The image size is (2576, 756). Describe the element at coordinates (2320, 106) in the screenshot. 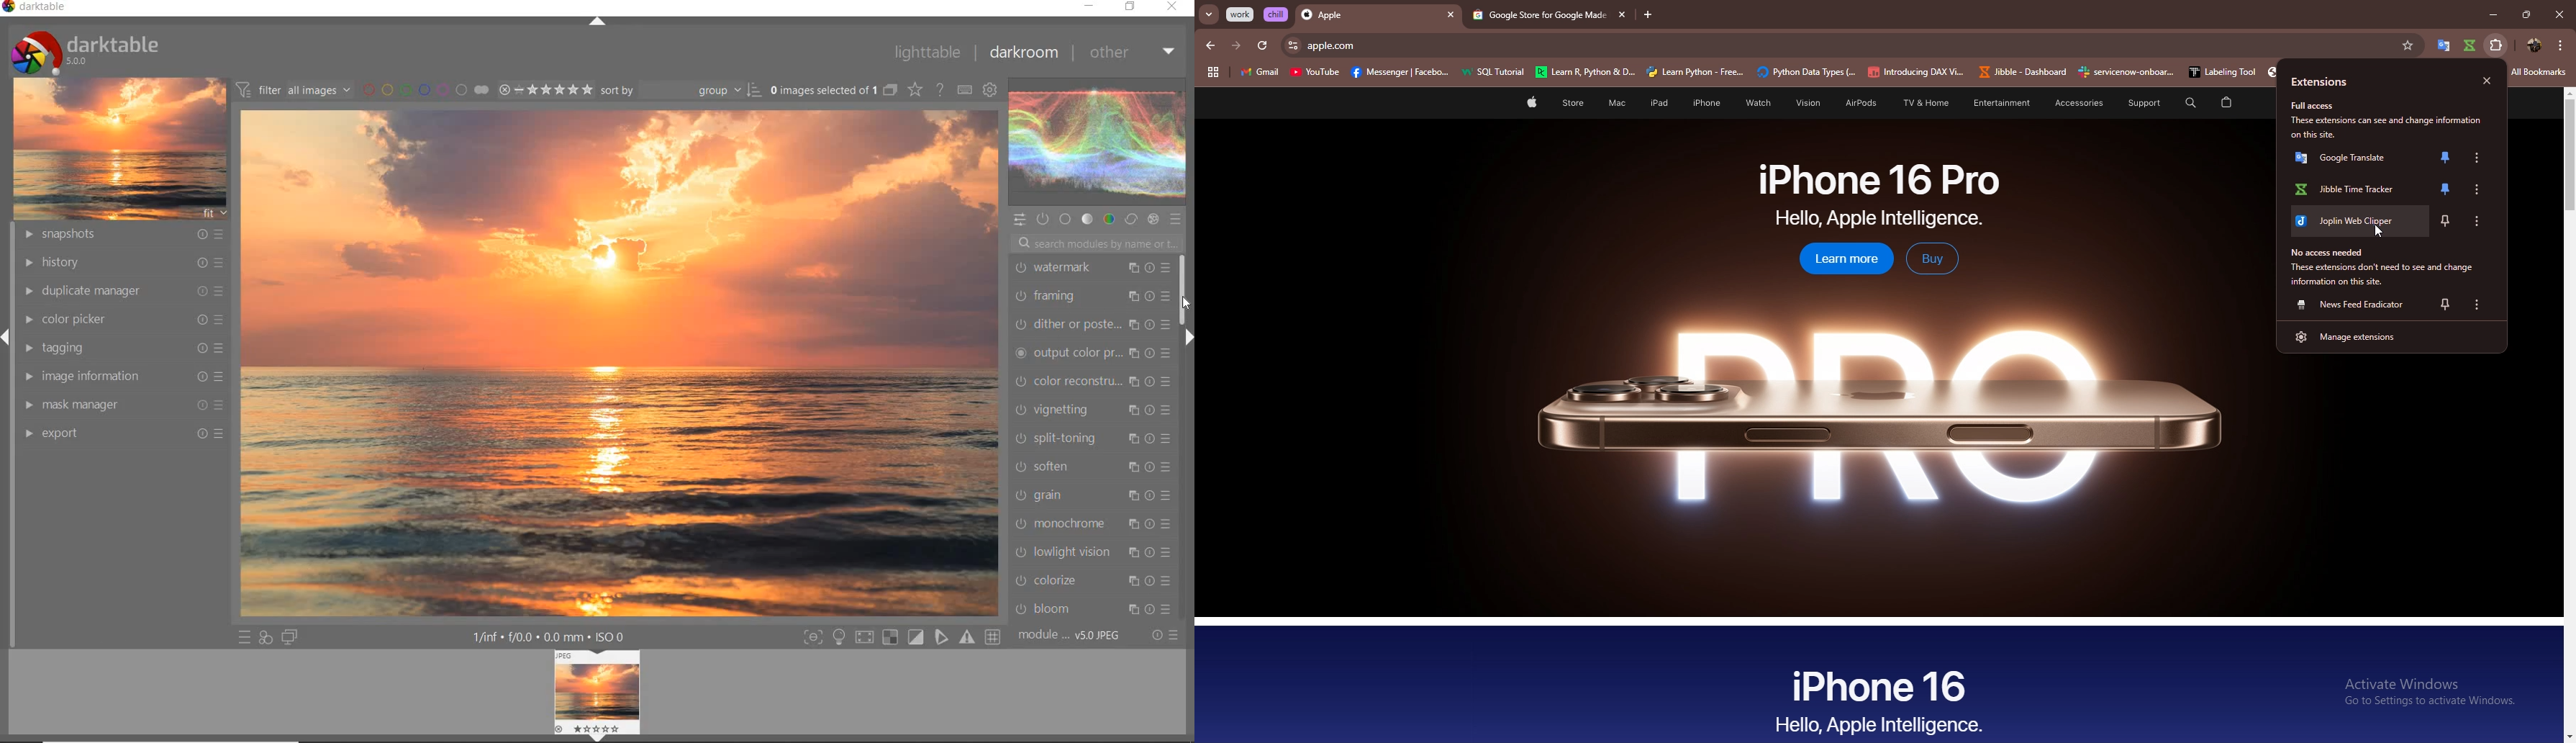

I see `full access` at that location.